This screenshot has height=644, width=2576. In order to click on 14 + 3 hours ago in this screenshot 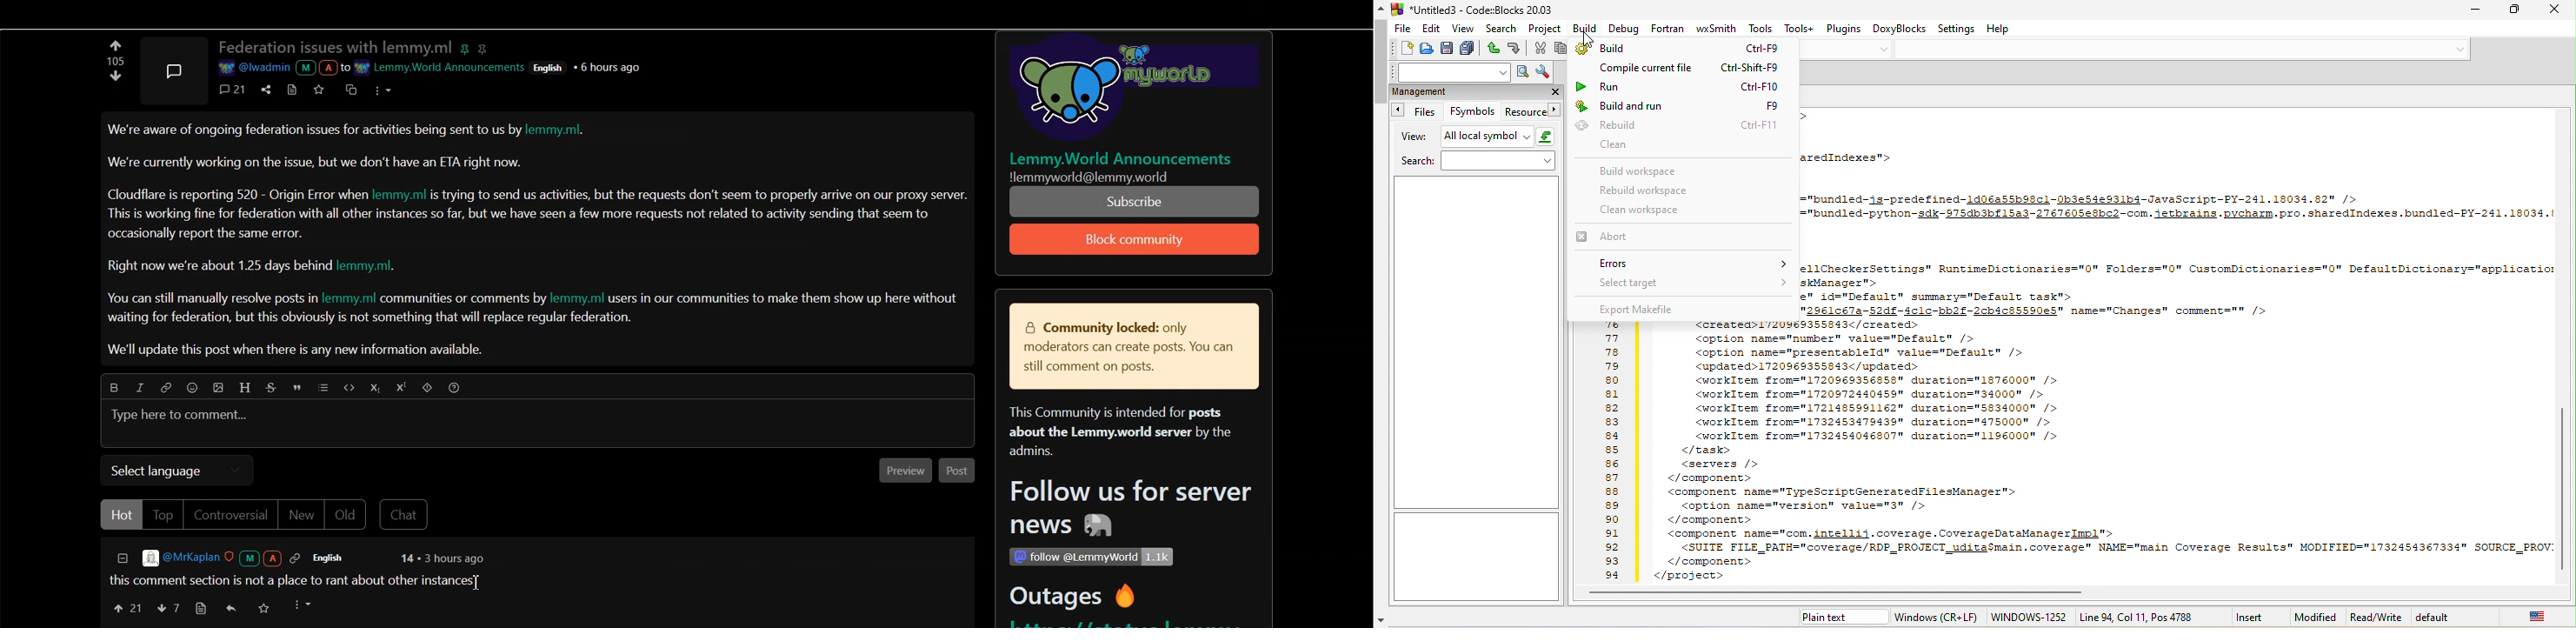, I will do `click(440, 559)`.